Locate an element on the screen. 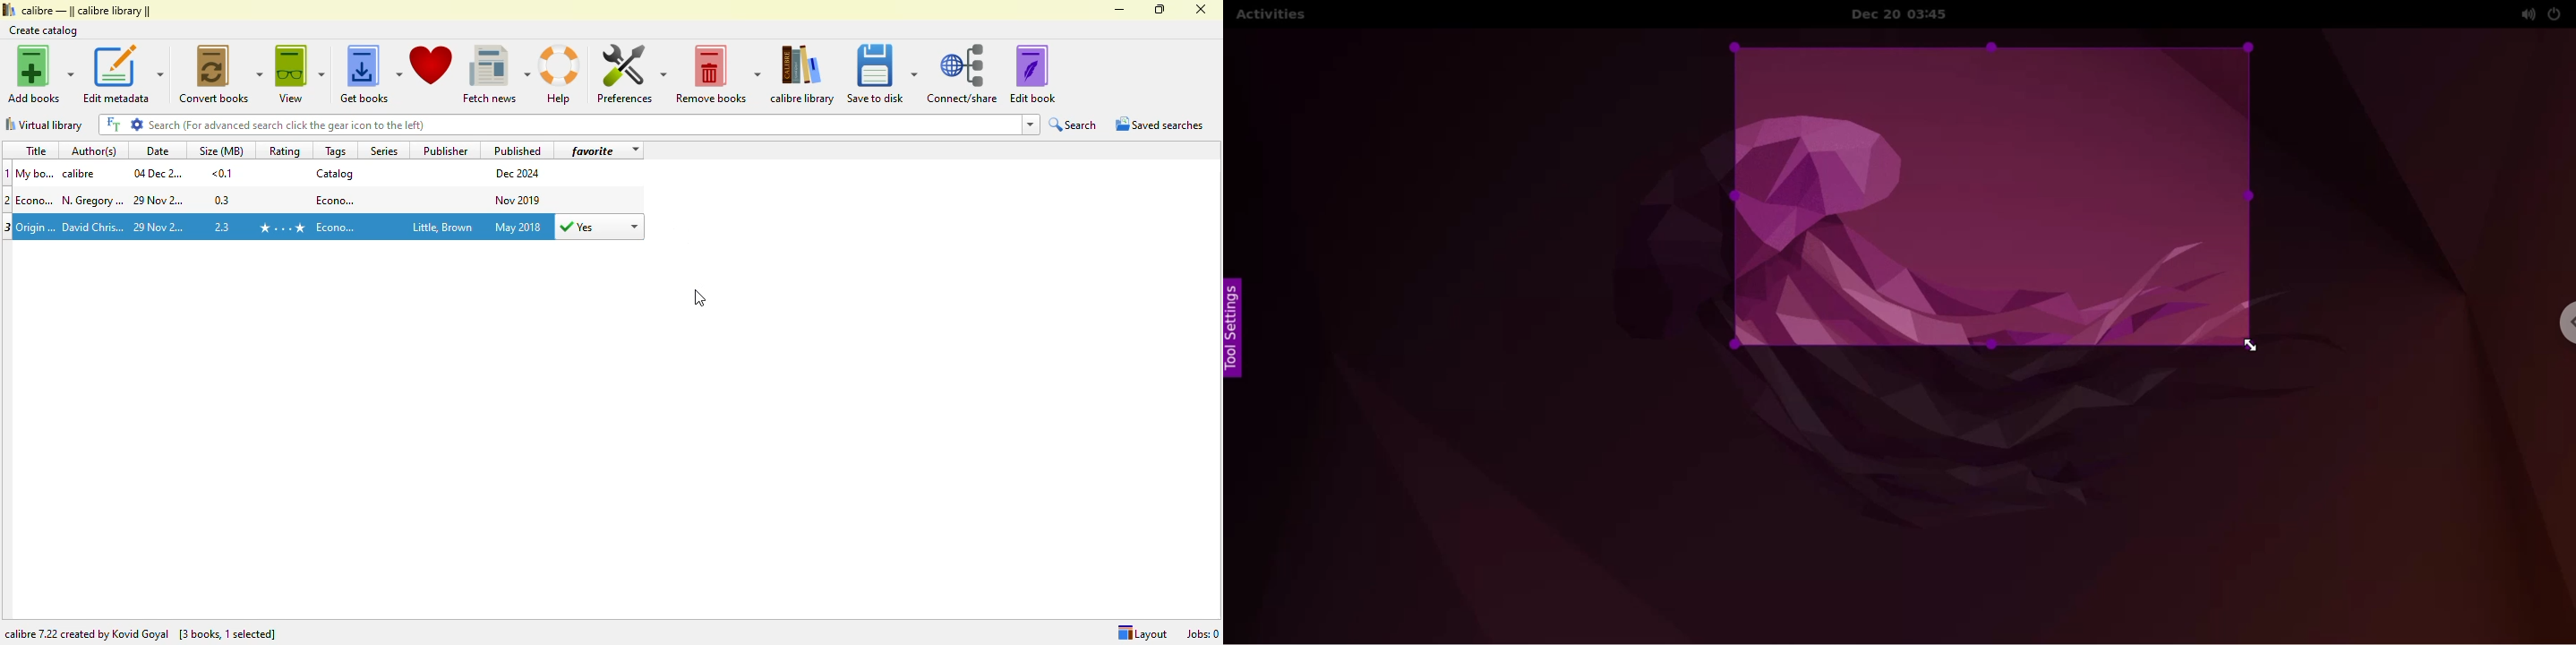 The height and width of the screenshot is (672, 2576). published is located at coordinates (518, 150).